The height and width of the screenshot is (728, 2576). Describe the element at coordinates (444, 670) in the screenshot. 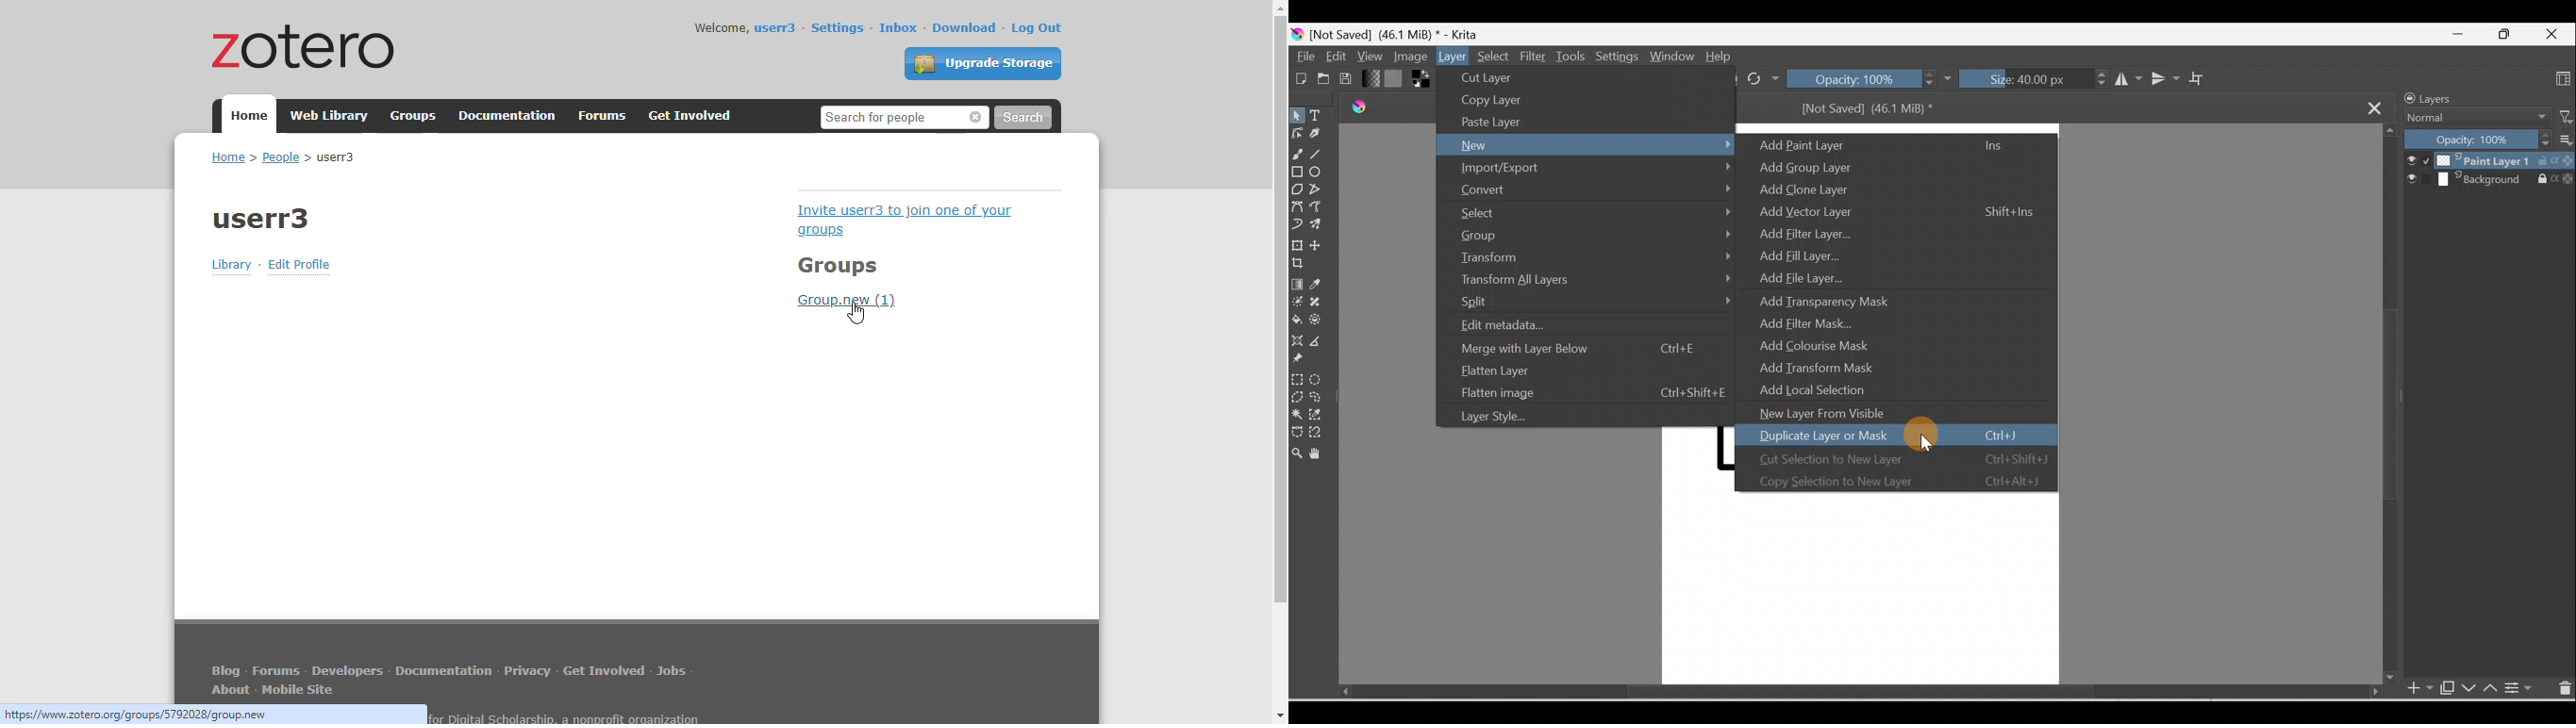

I see `documentation` at that location.